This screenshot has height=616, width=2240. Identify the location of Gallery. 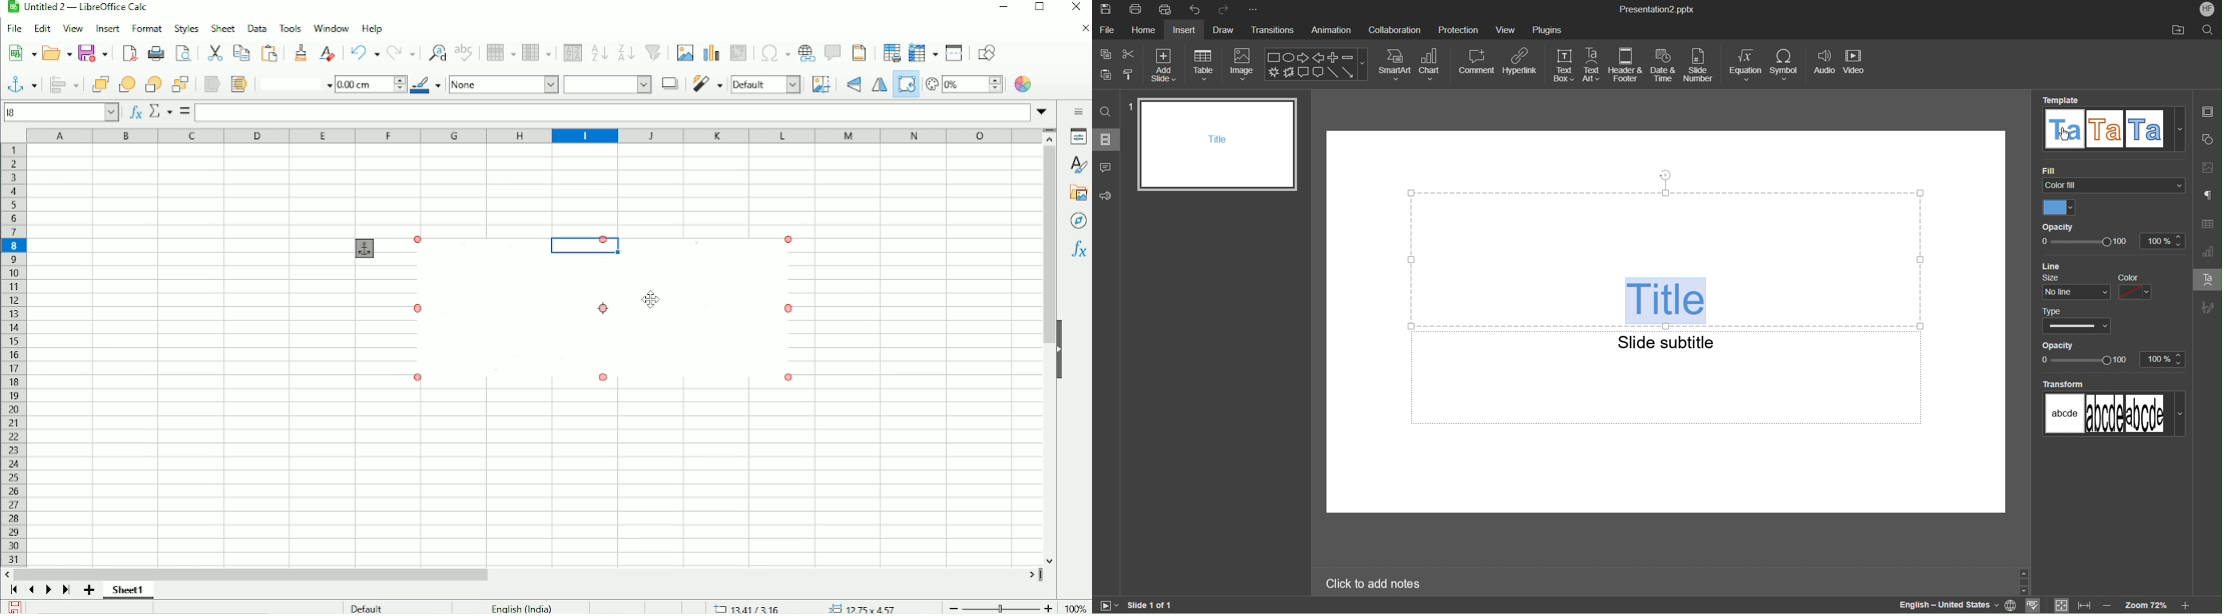
(1077, 193).